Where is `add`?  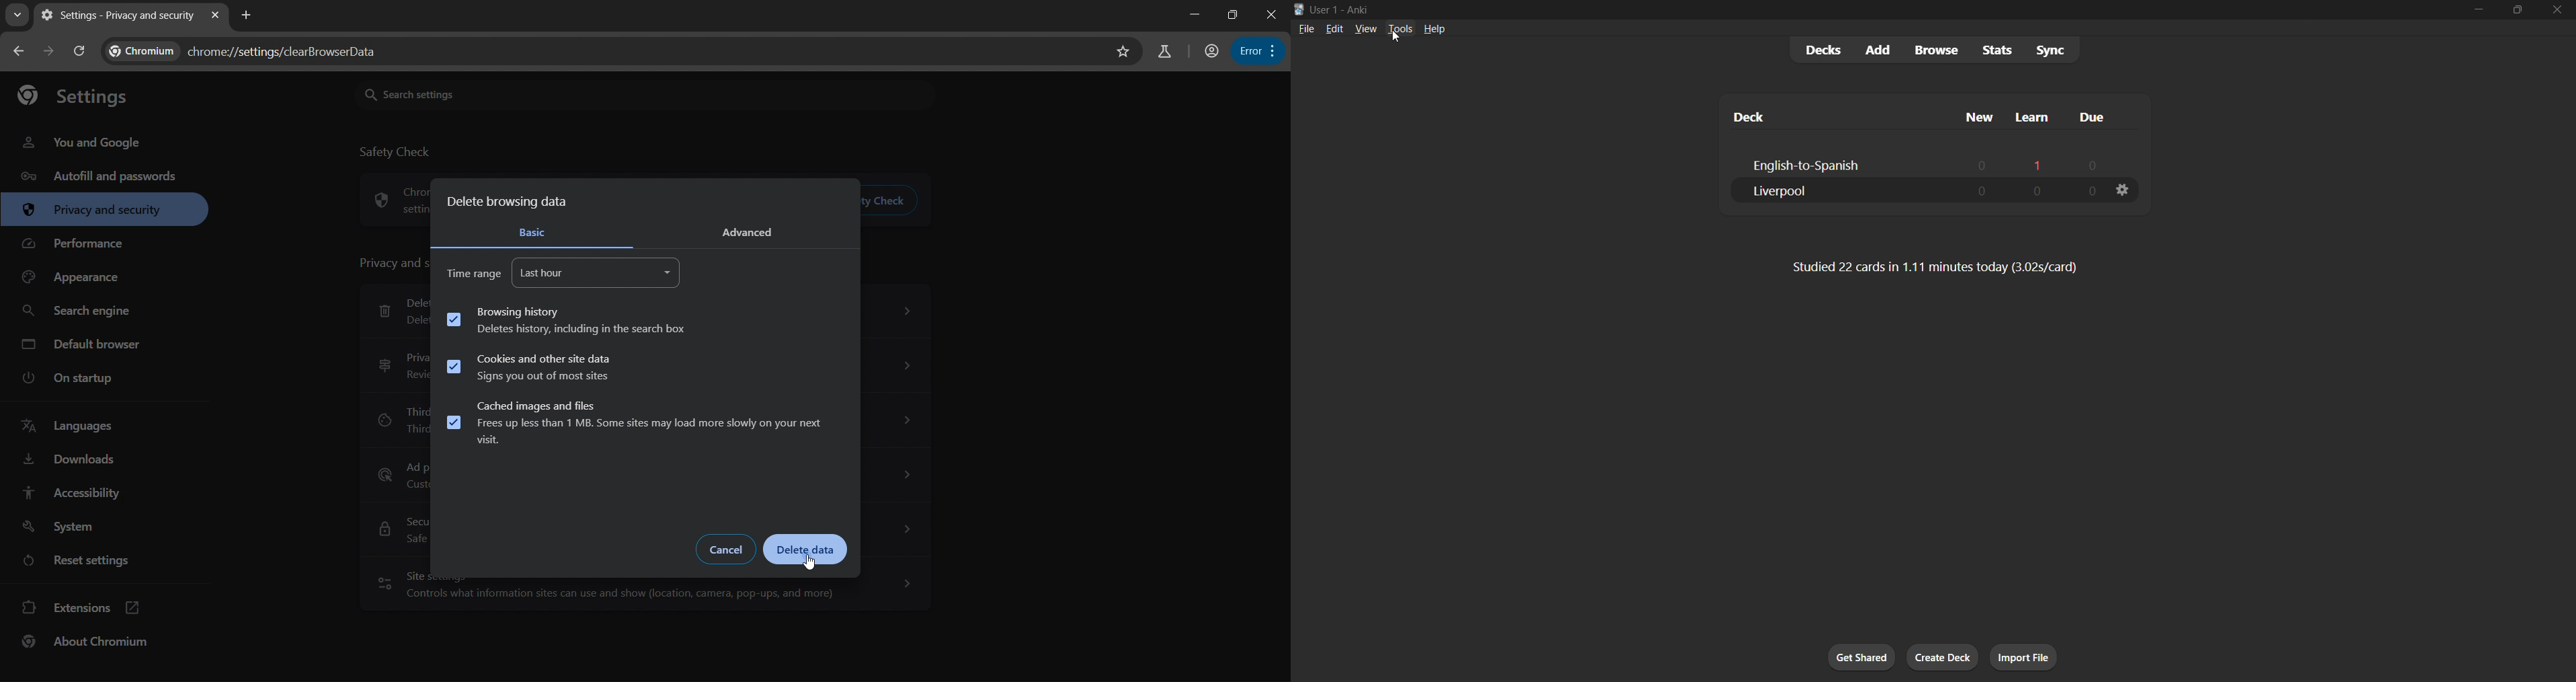 add is located at coordinates (1875, 47).